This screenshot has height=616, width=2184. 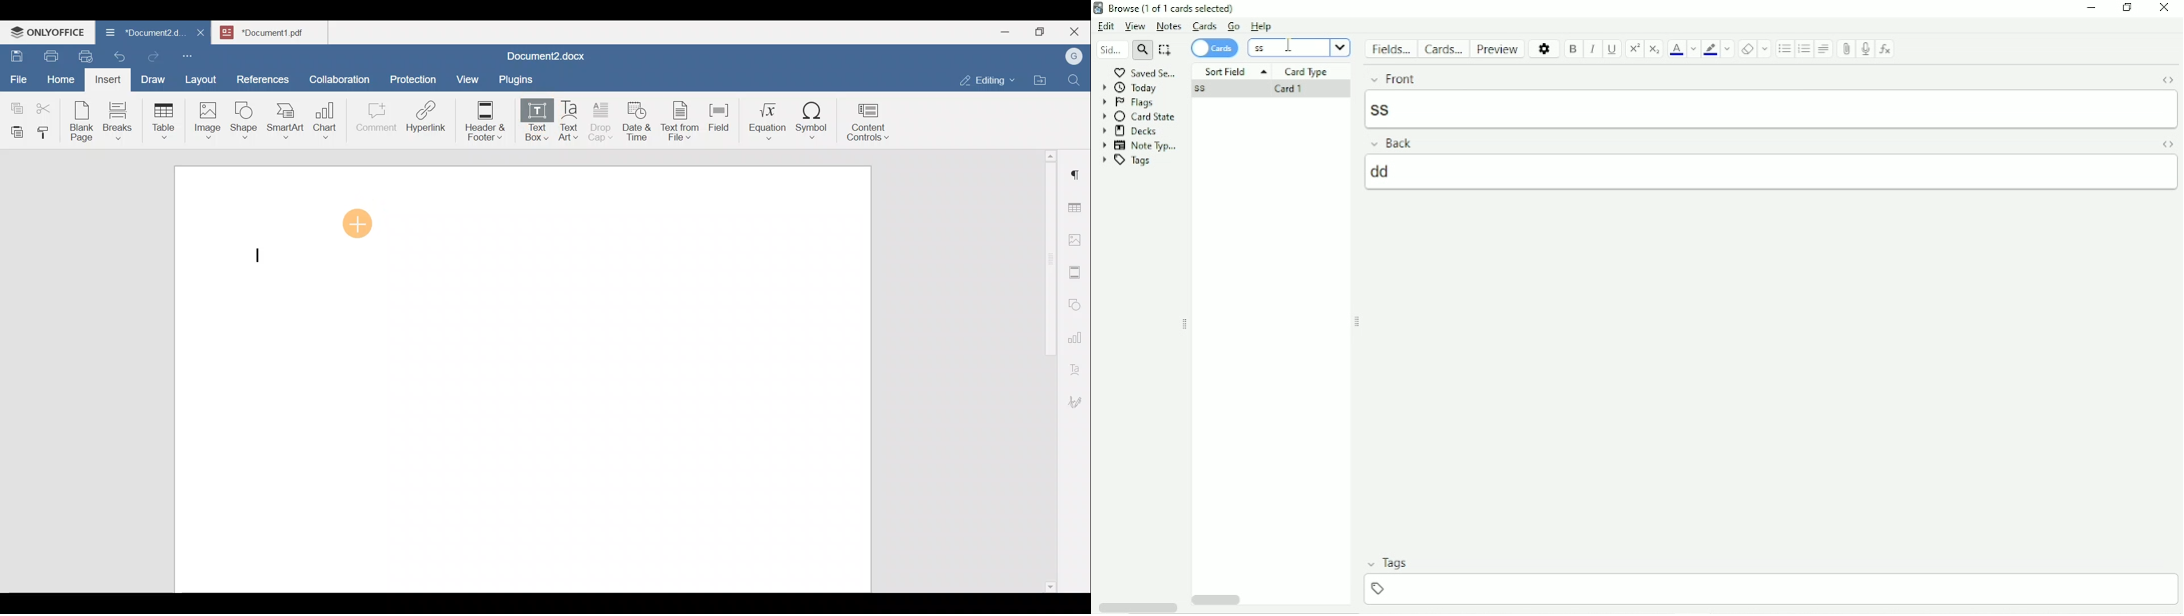 What do you see at coordinates (1077, 365) in the screenshot?
I see `Text Art settings` at bounding box center [1077, 365].